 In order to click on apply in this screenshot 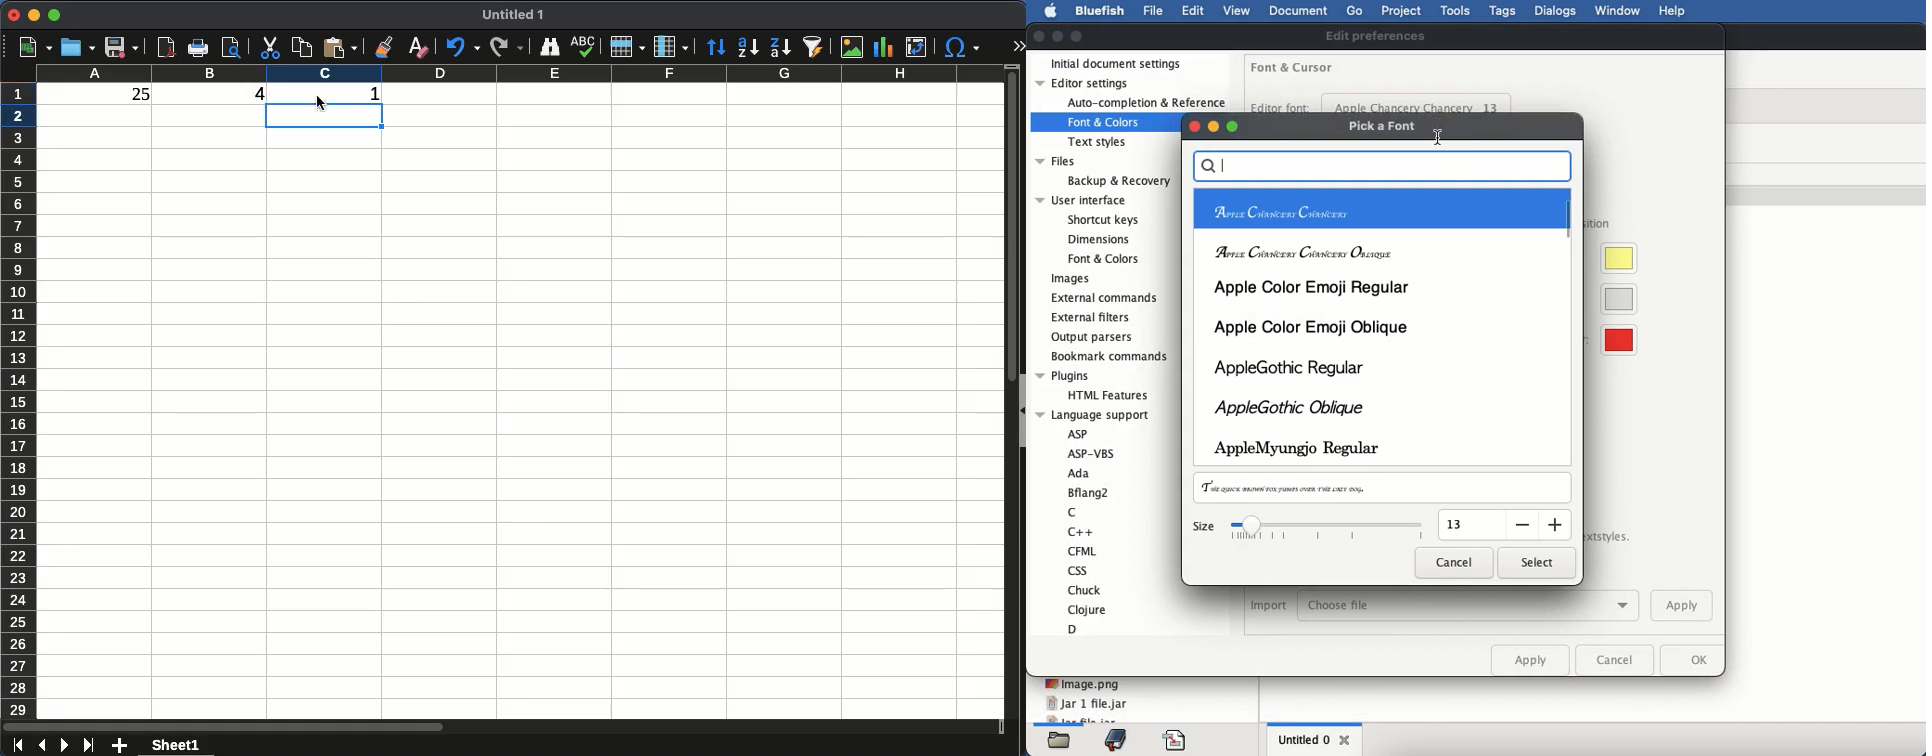, I will do `click(1677, 604)`.